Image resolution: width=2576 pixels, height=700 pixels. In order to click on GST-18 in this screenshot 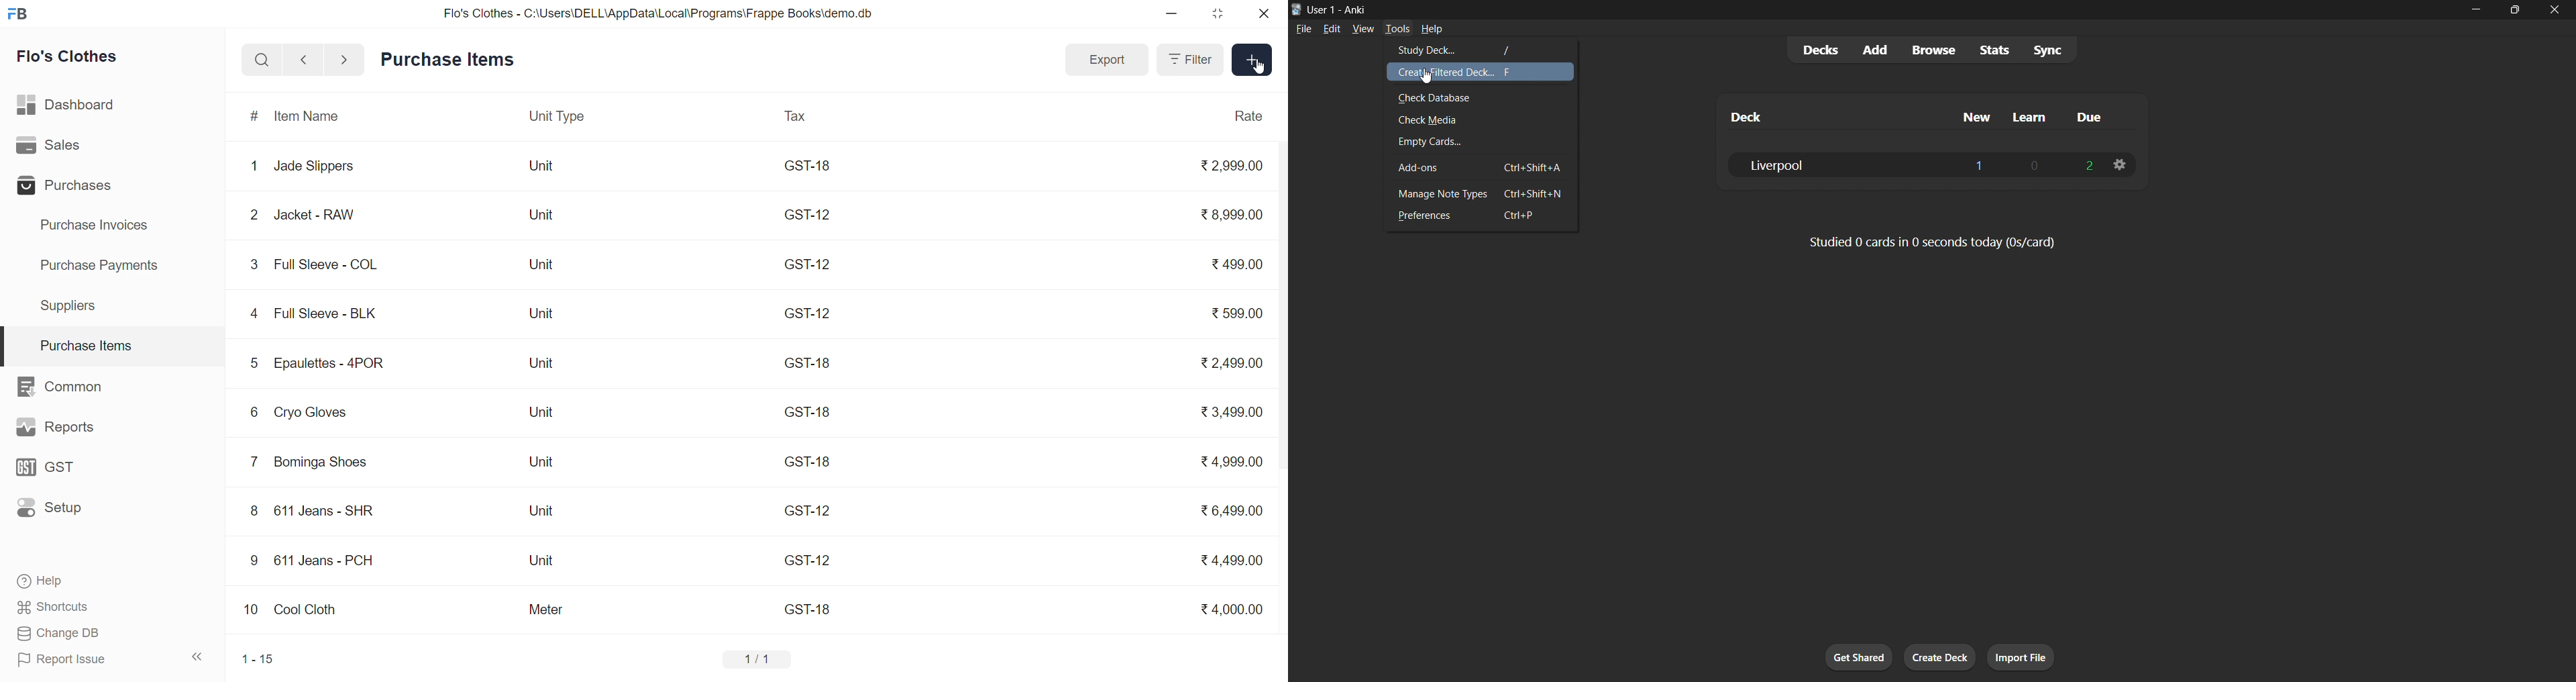, I will do `click(808, 465)`.